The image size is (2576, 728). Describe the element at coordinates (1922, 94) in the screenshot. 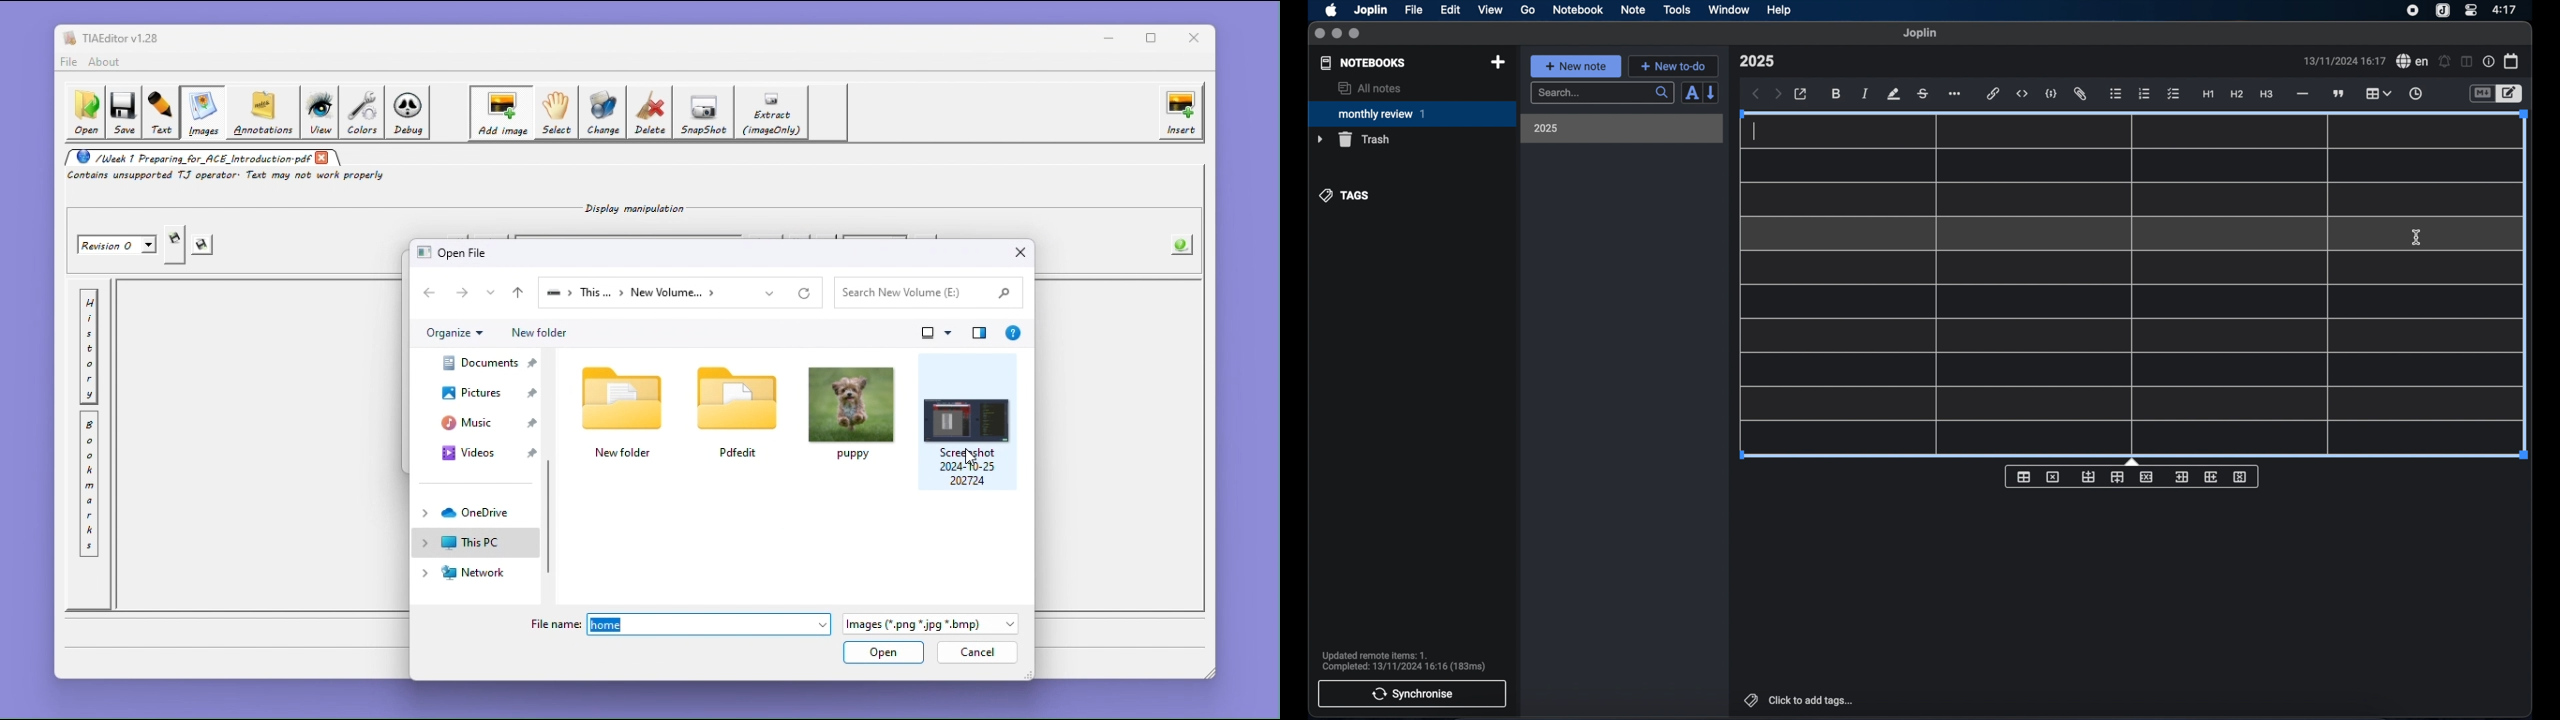

I see `strikethrough` at that location.